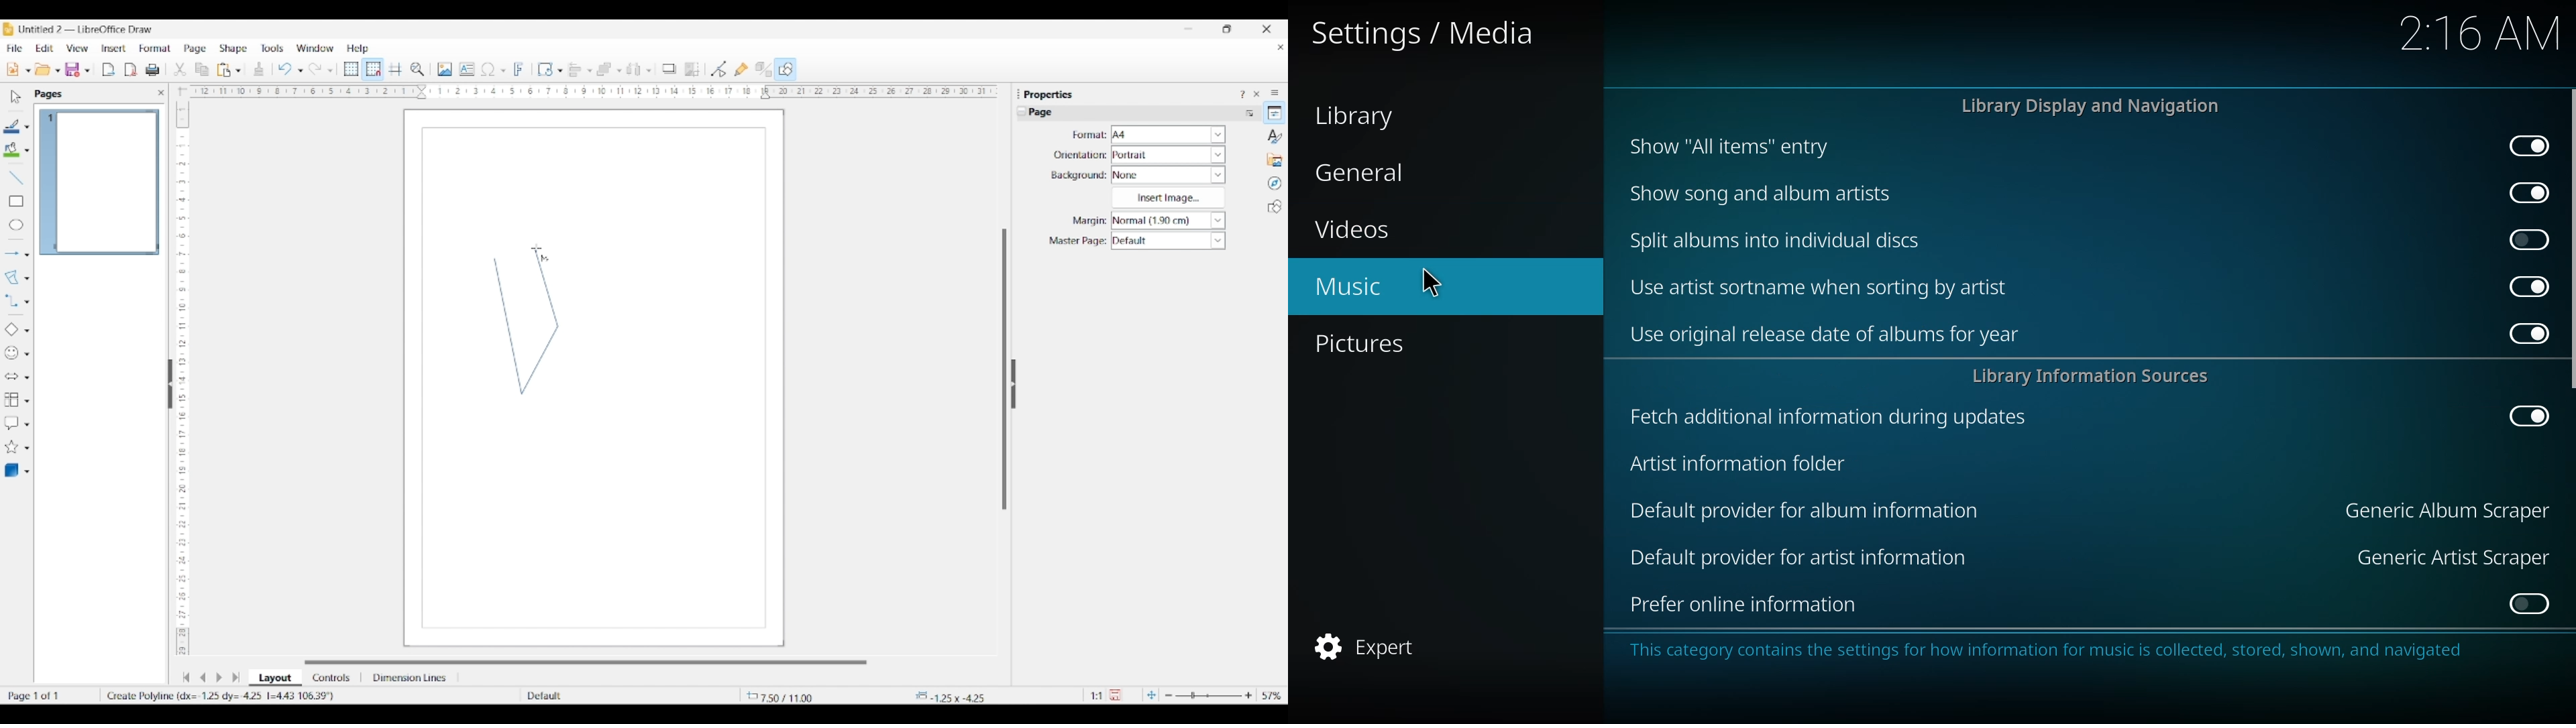  Describe the element at coordinates (1356, 230) in the screenshot. I see `videos` at that location.